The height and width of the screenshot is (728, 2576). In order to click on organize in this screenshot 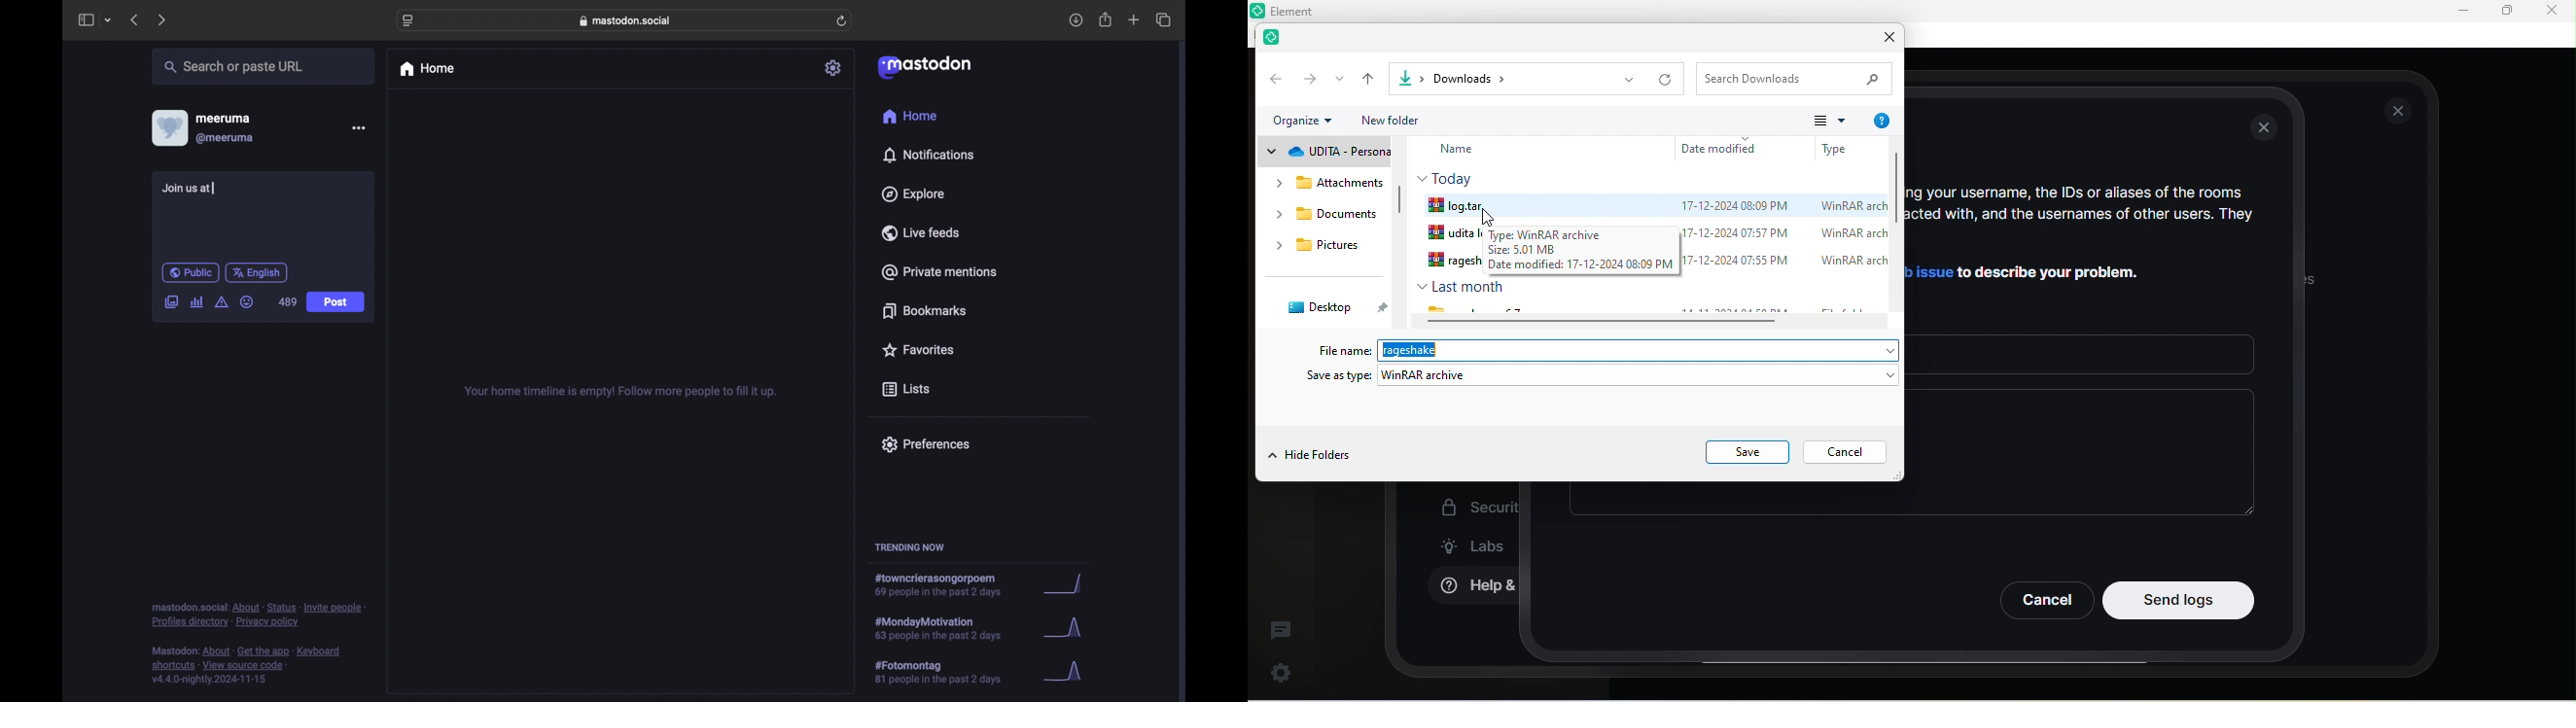, I will do `click(1309, 122)`.